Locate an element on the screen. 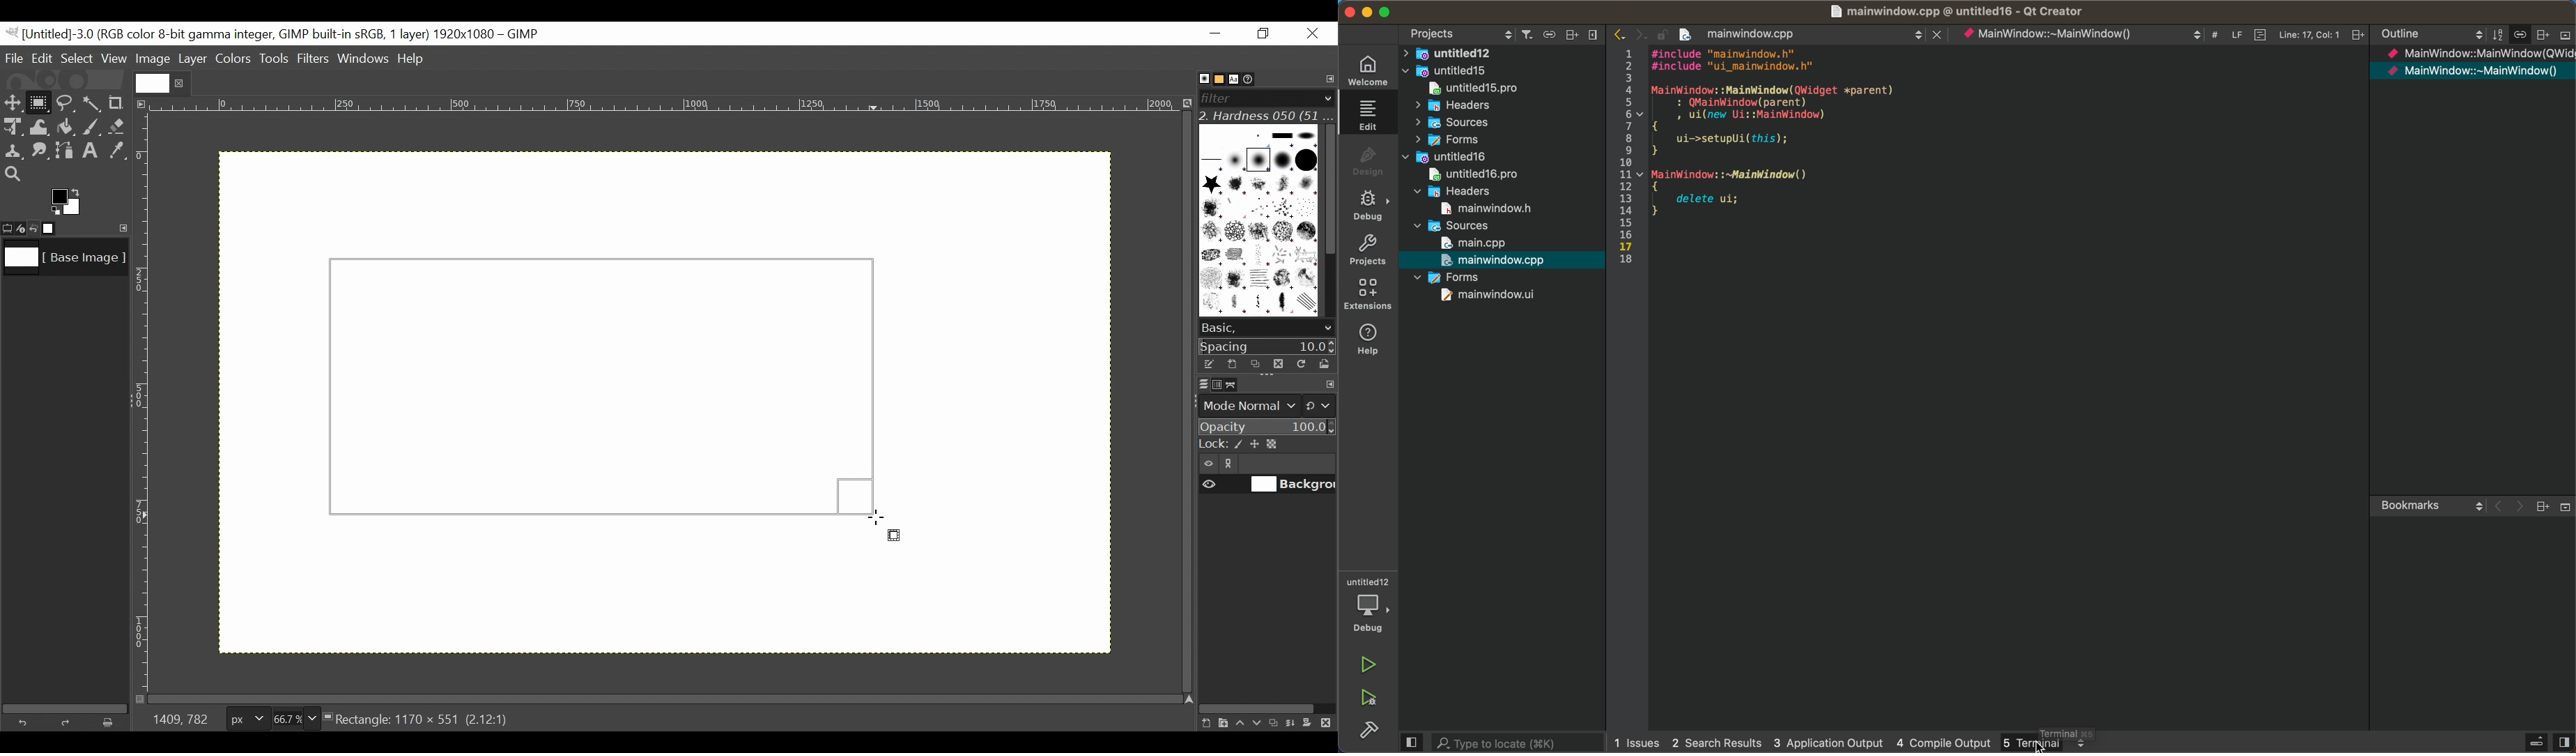 This screenshot has height=756, width=2576. add file is located at coordinates (1572, 35).